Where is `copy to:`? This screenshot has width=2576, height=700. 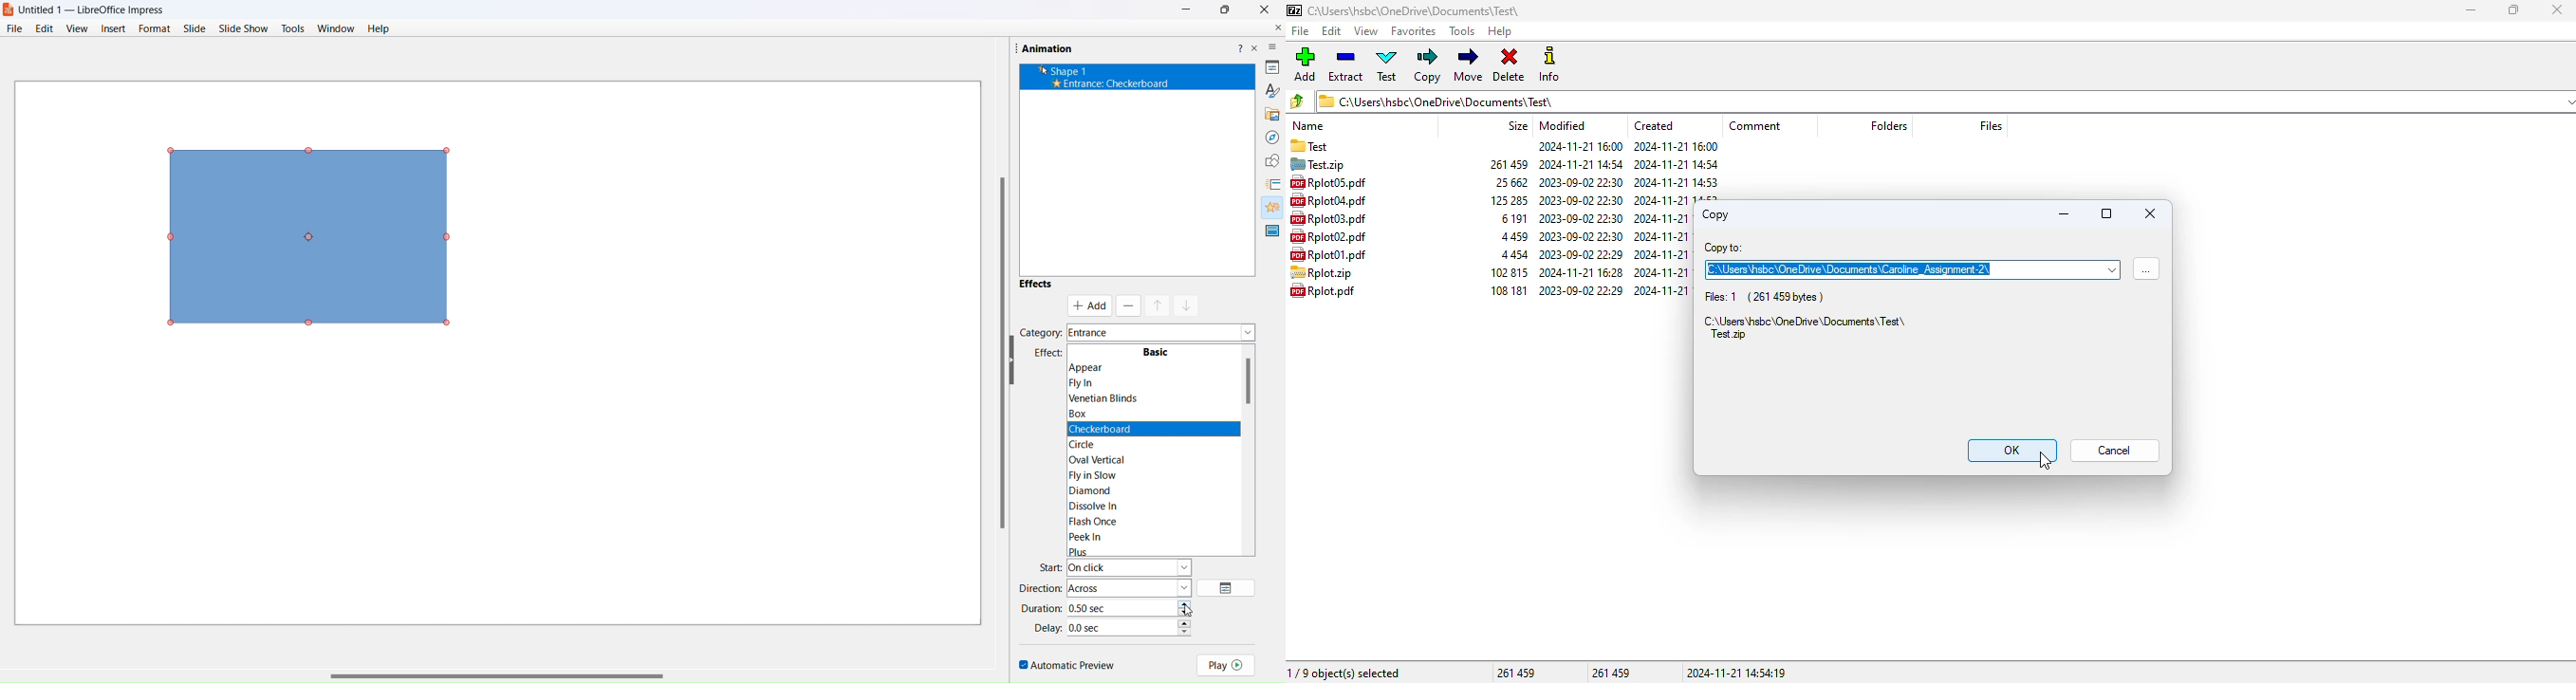 copy to: is located at coordinates (1724, 248).